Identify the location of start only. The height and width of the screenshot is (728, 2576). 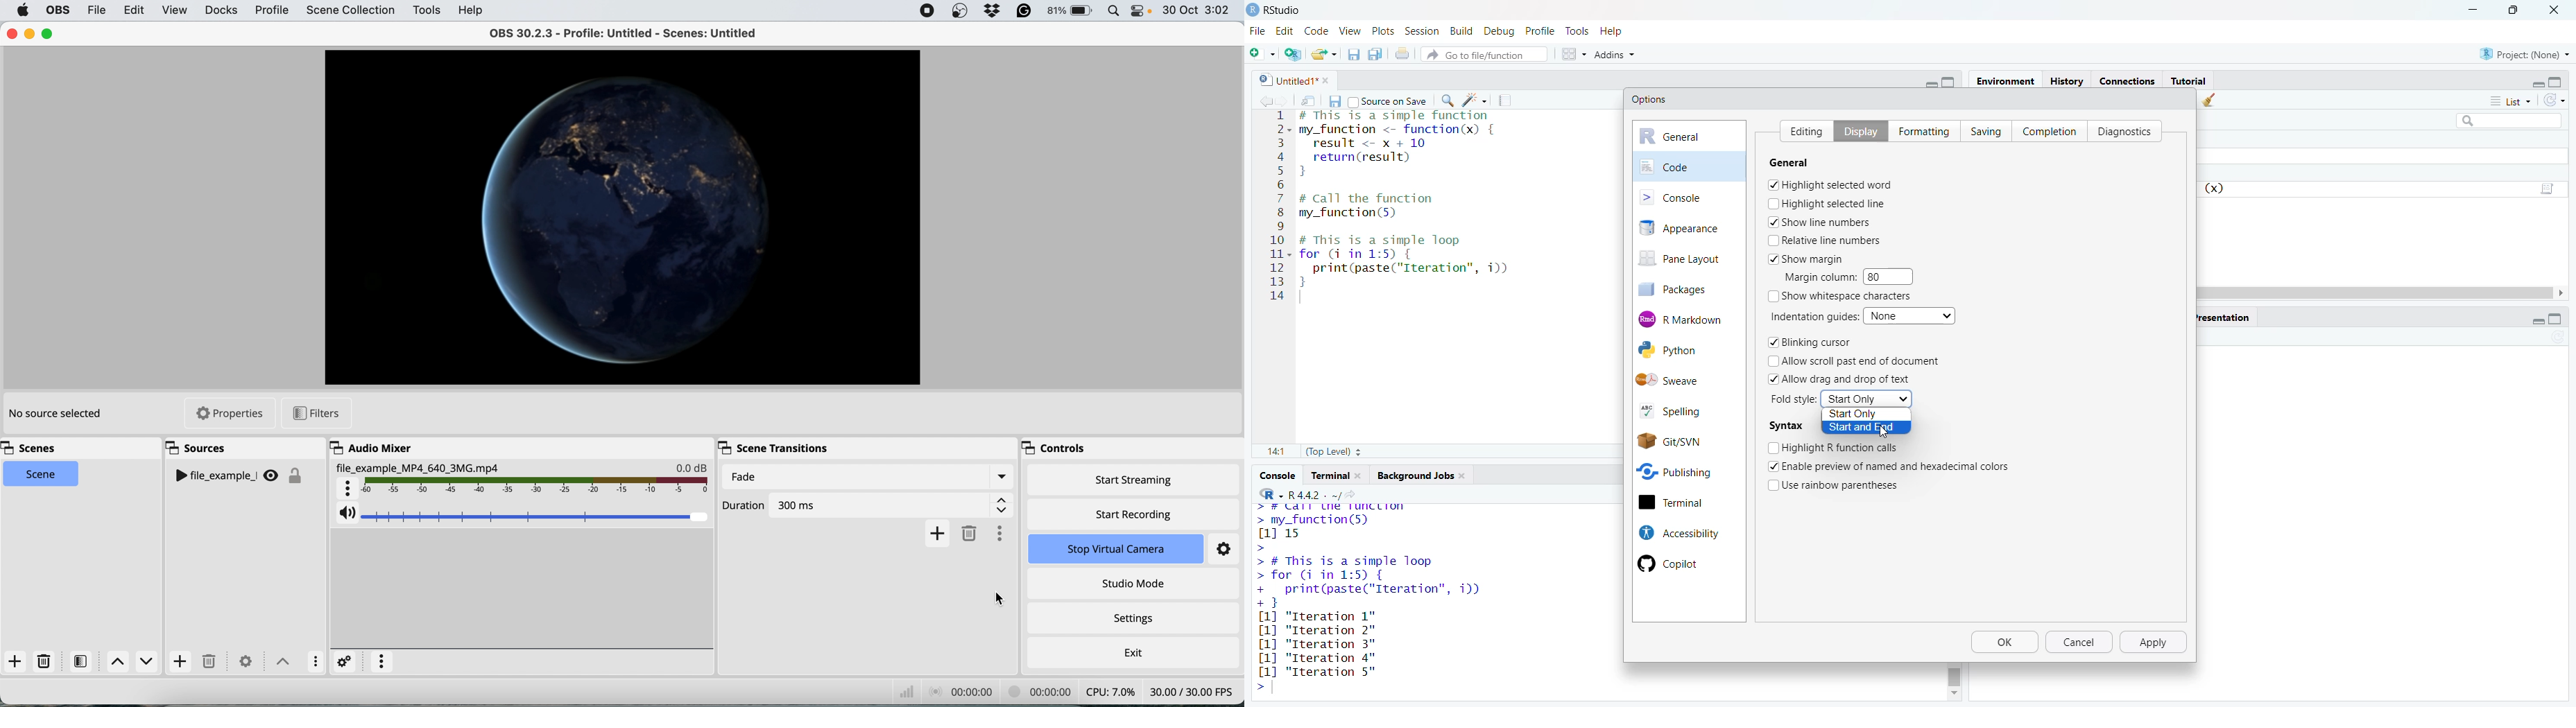
(1867, 399).